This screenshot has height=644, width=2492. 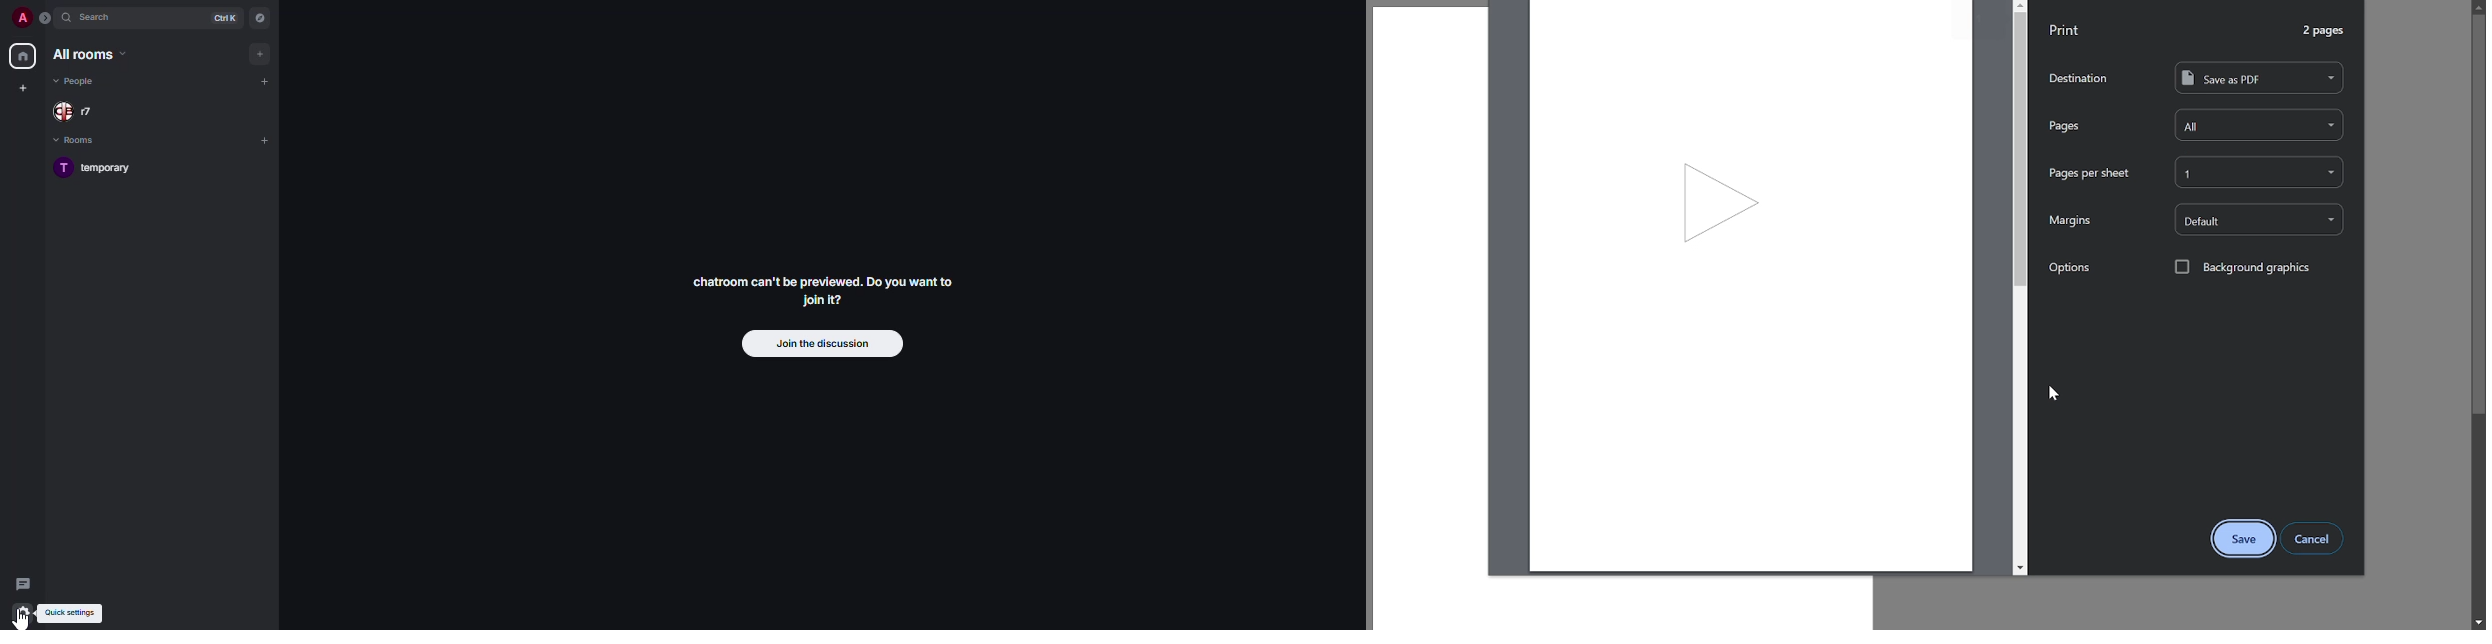 I want to click on chatroom can't be previewed. Join it?, so click(x=829, y=288).